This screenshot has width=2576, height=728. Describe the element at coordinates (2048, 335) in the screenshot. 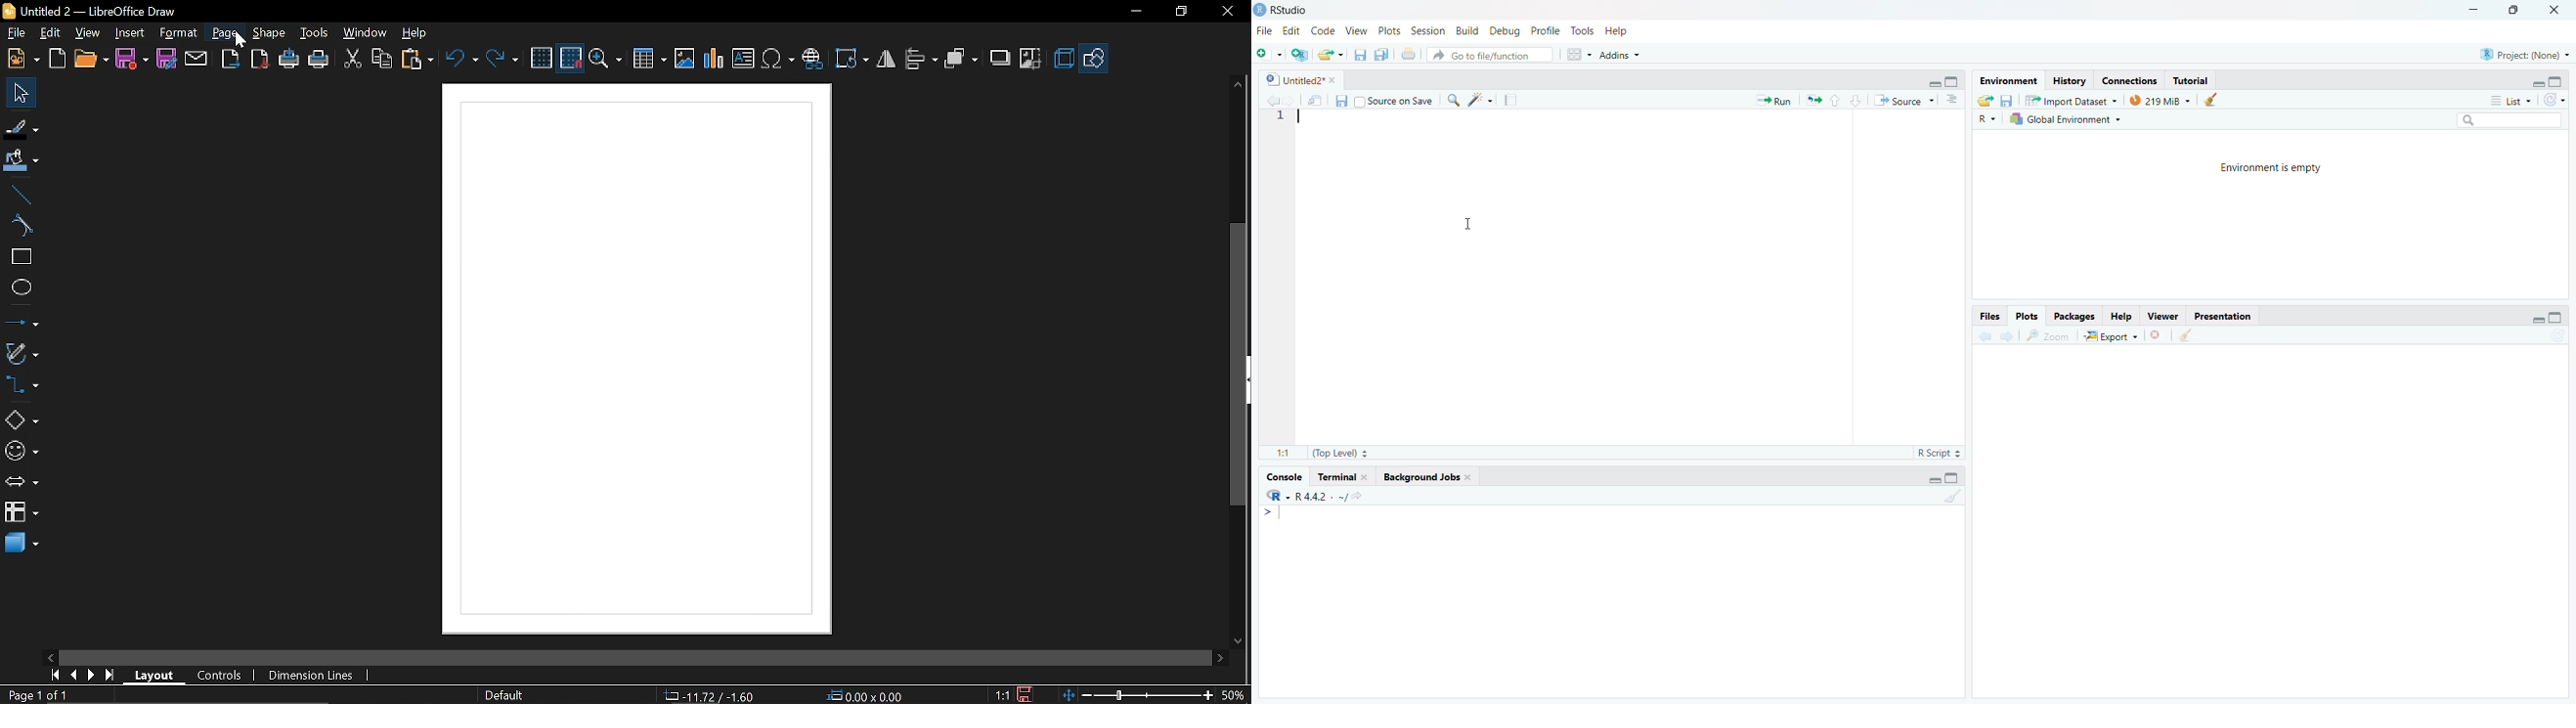

I see `Zoom` at that location.